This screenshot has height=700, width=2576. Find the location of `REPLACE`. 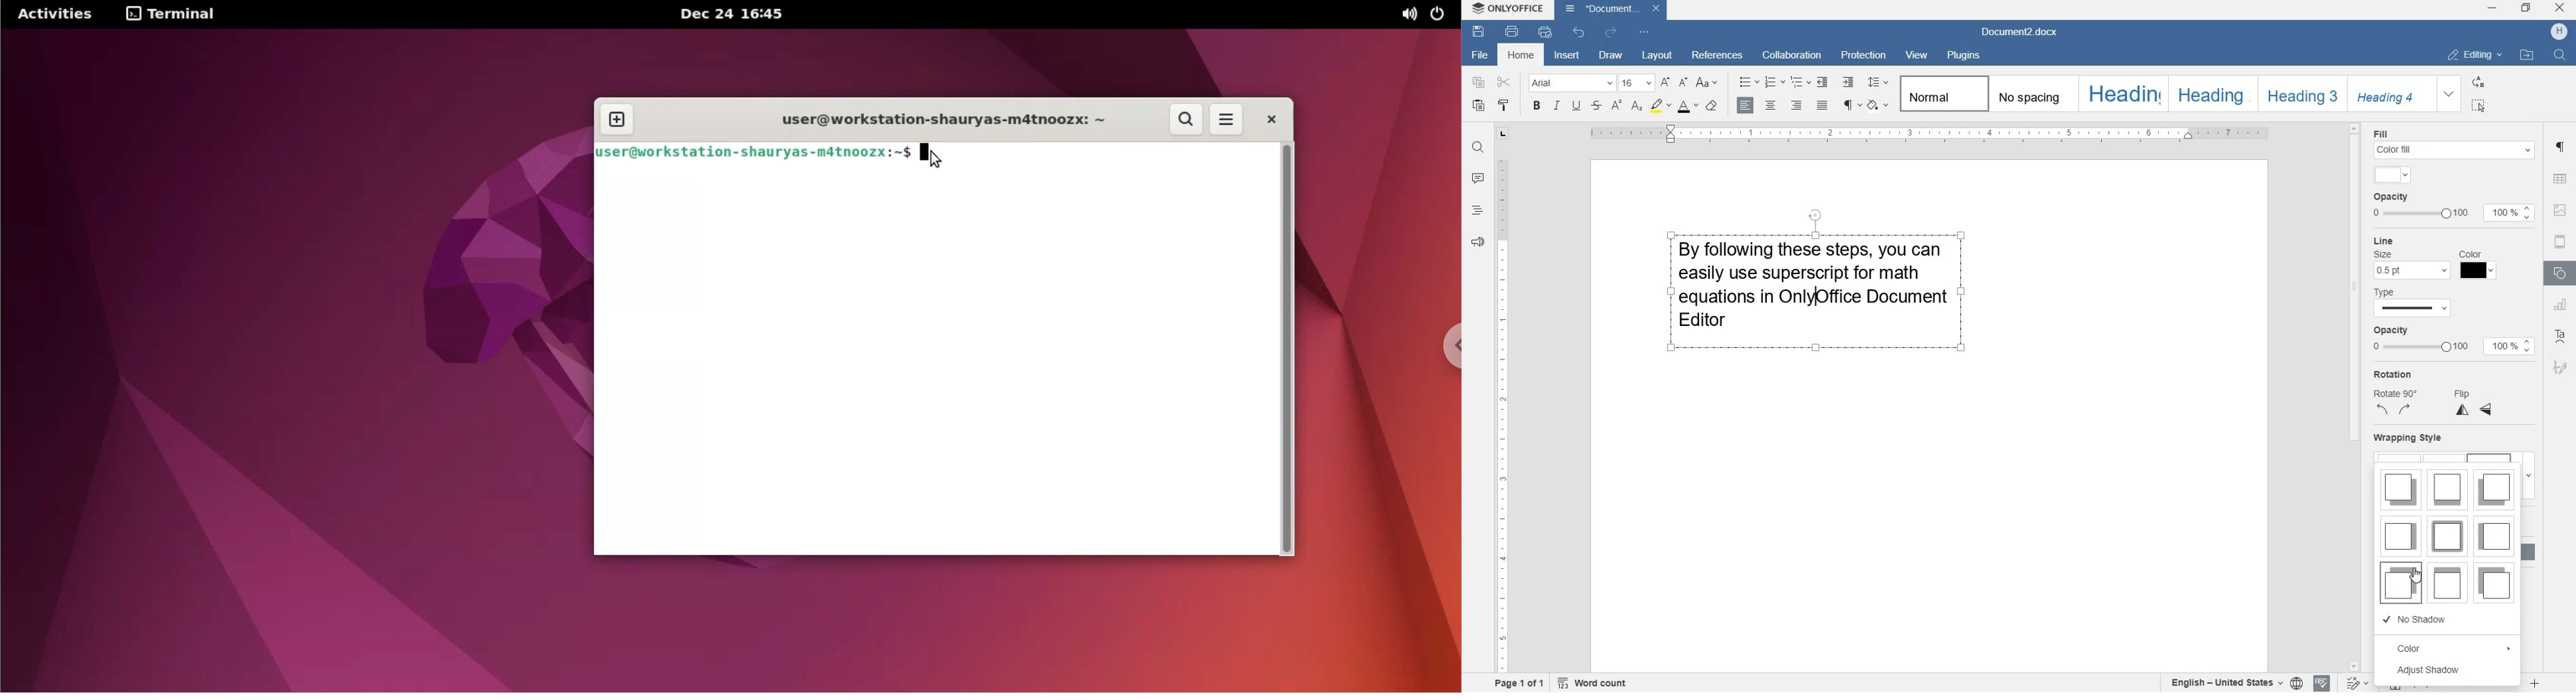

REPLACE is located at coordinates (2478, 82).